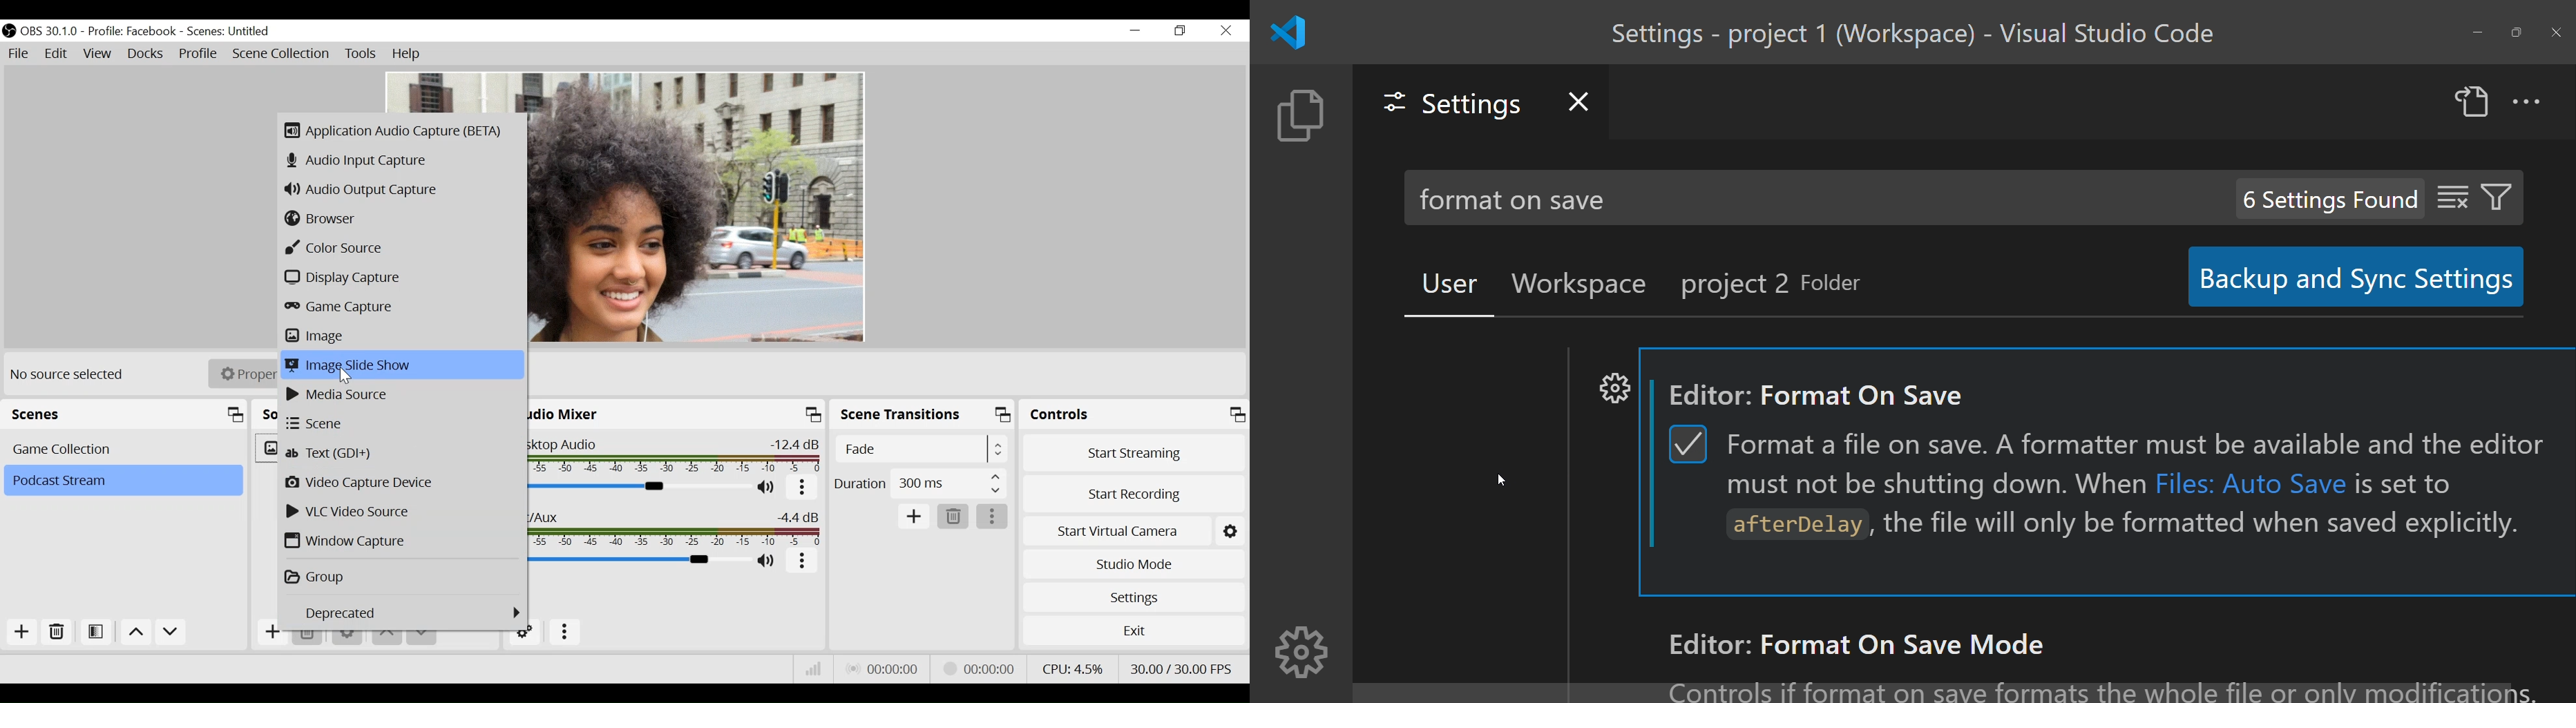  What do you see at coordinates (51, 31) in the screenshot?
I see `OBS Version` at bounding box center [51, 31].